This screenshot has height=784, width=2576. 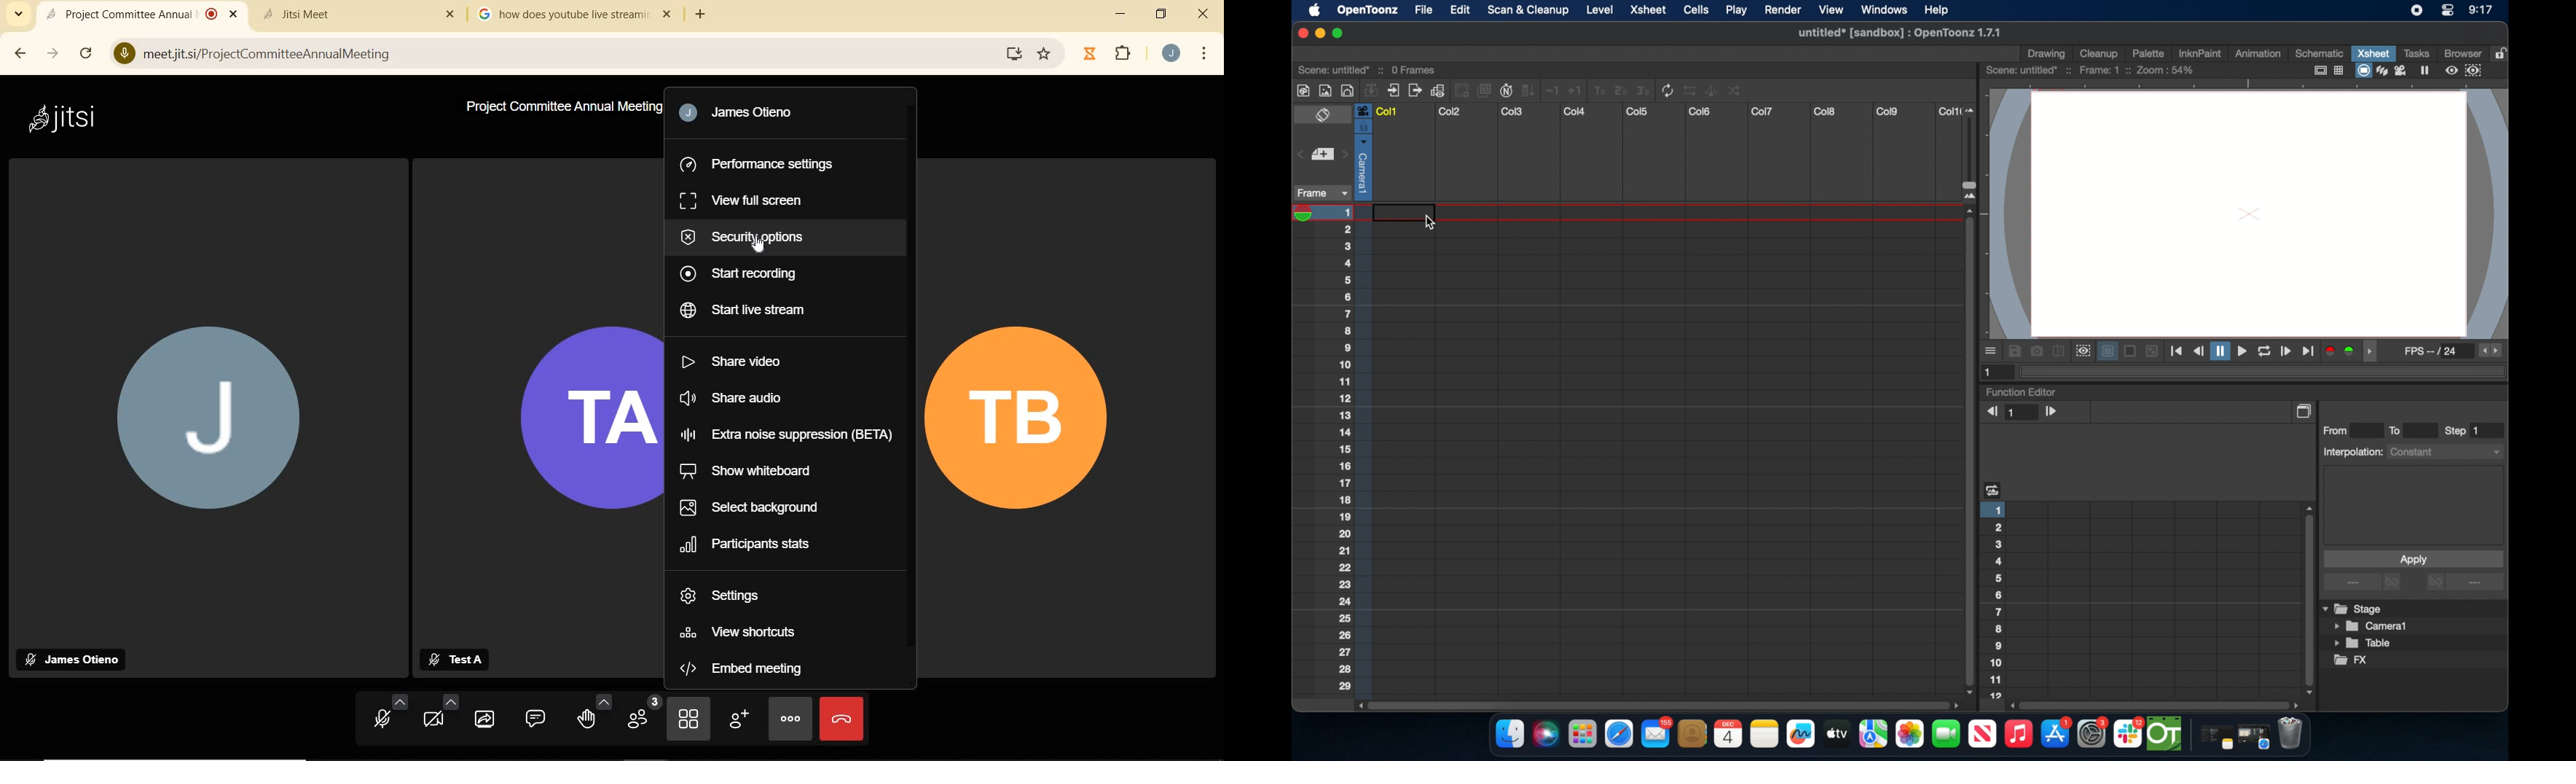 What do you see at coordinates (2248, 213) in the screenshot?
I see `canvas` at bounding box center [2248, 213].